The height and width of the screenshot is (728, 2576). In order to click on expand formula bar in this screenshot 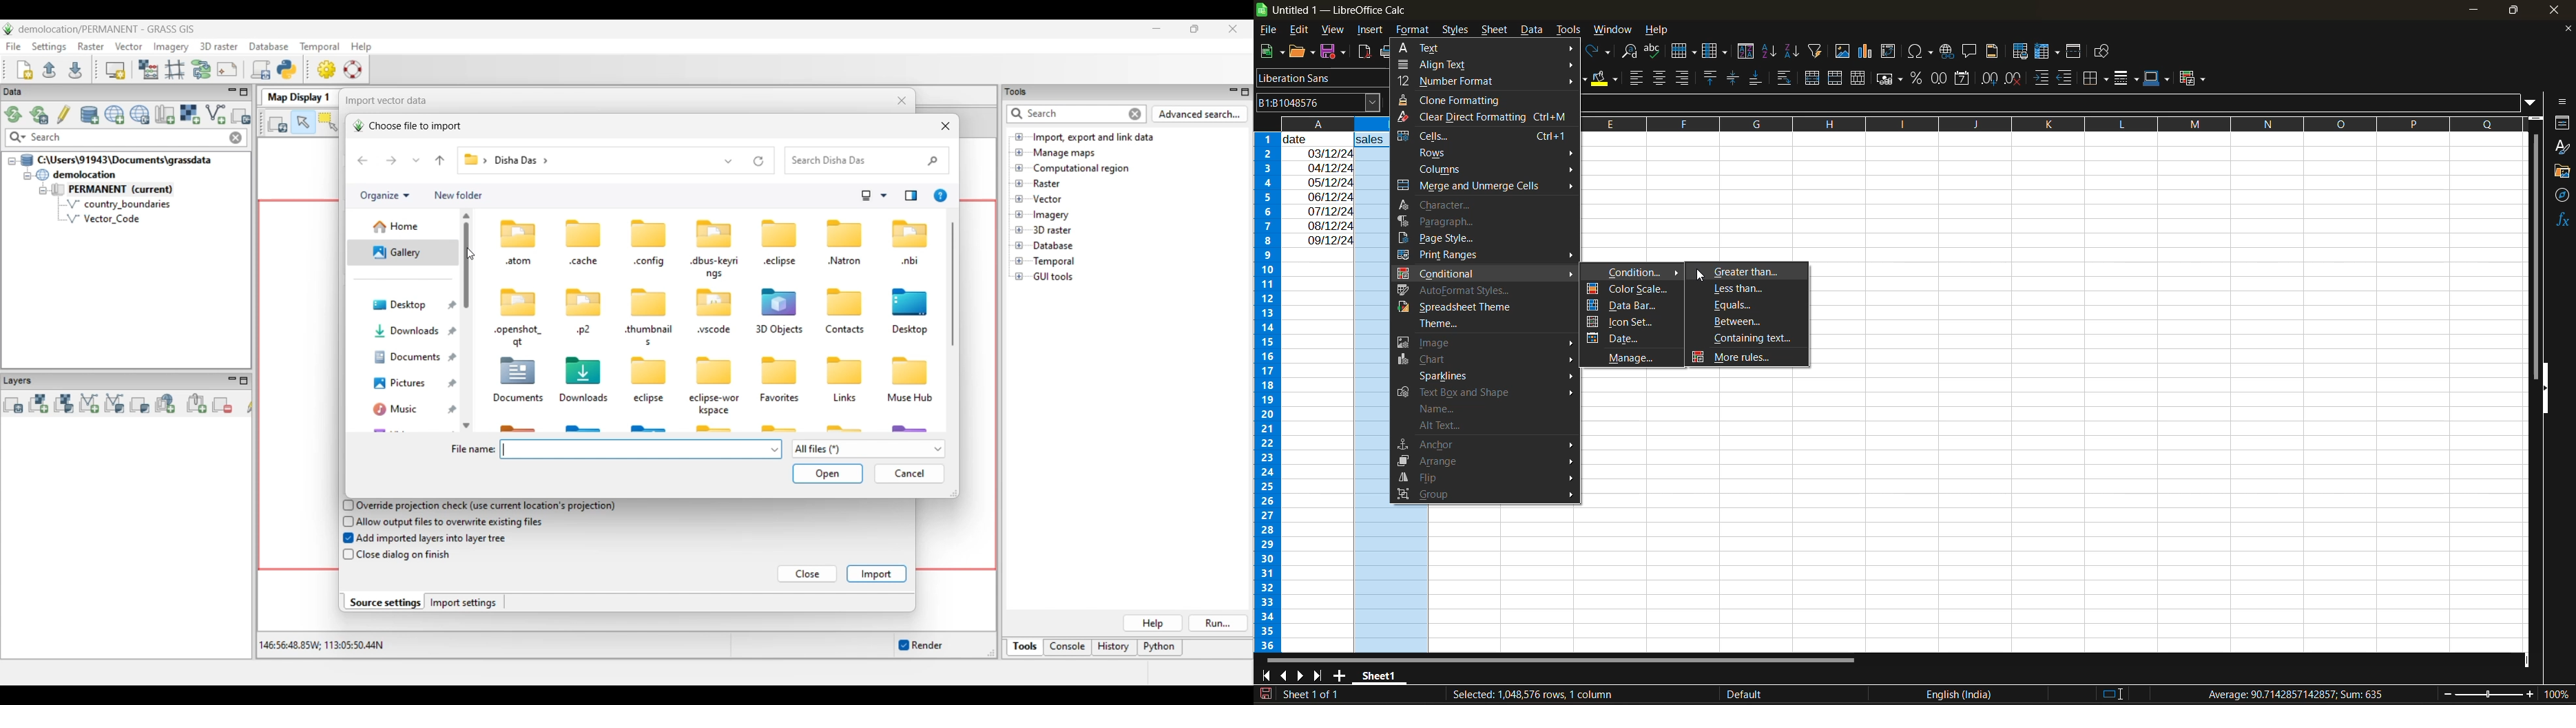, I will do `click(2535, 104)`.